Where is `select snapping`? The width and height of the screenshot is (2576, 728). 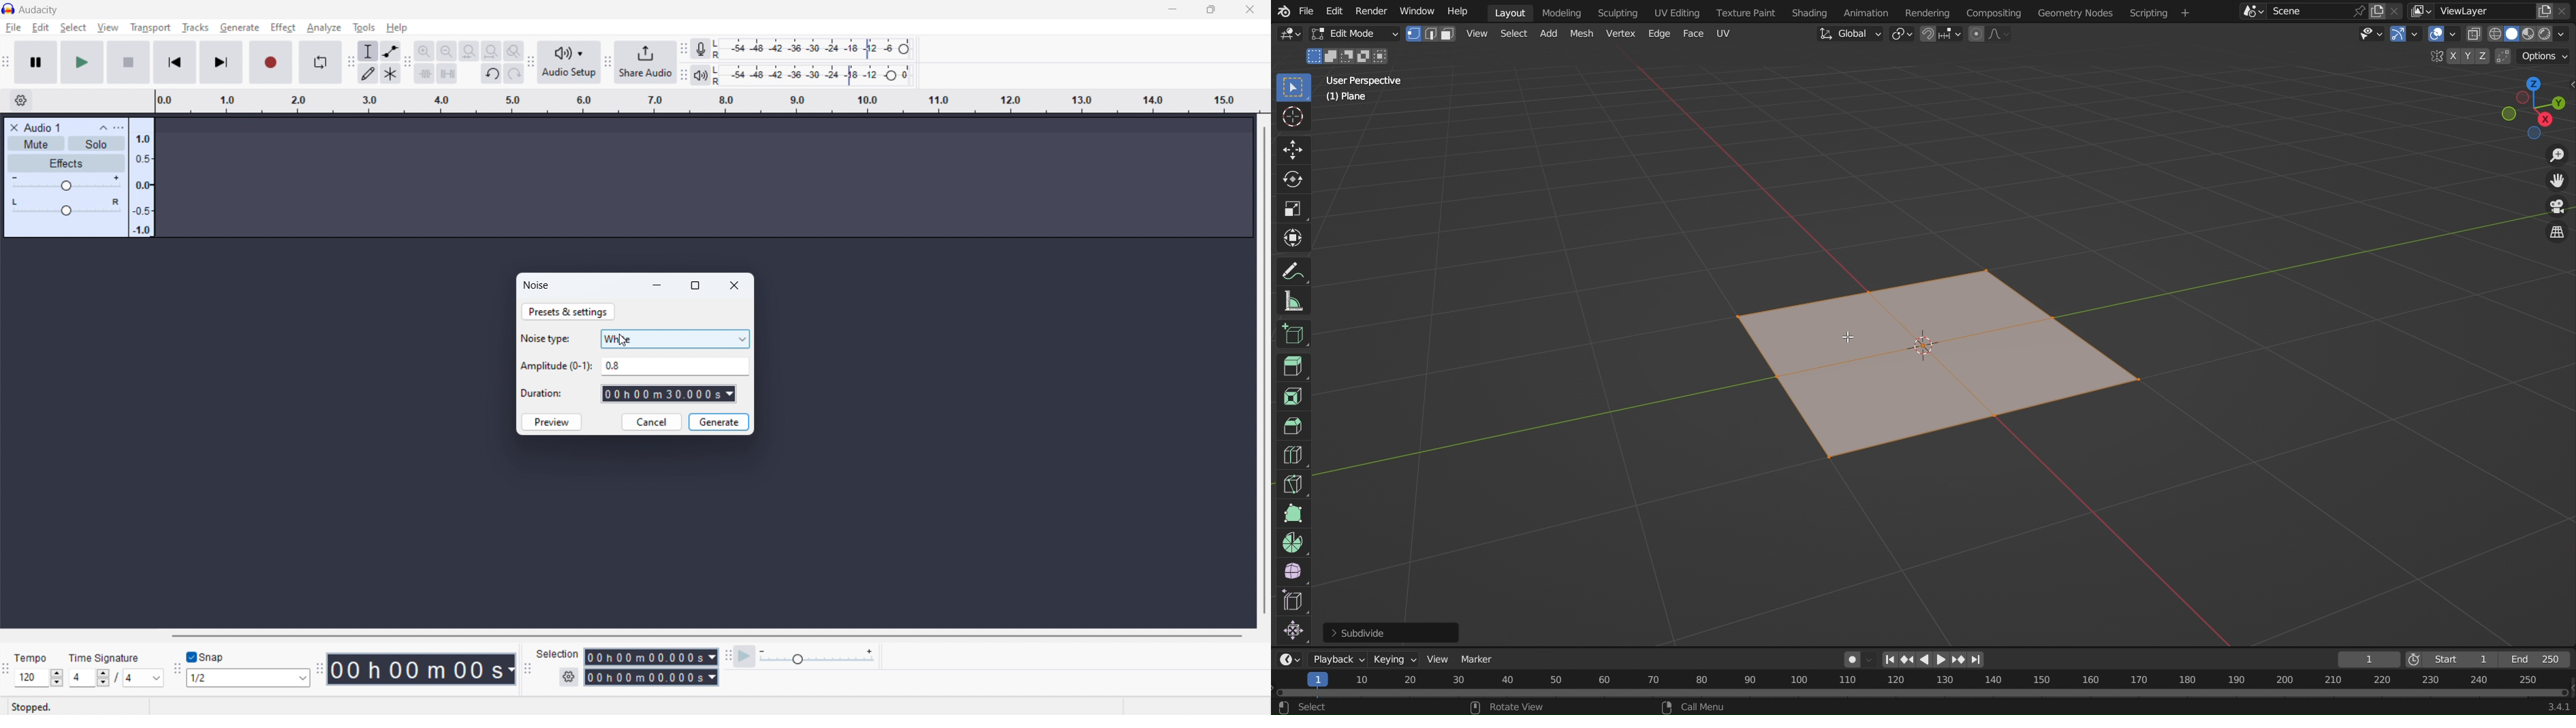 select snapping is located at coordinates (250, 678).